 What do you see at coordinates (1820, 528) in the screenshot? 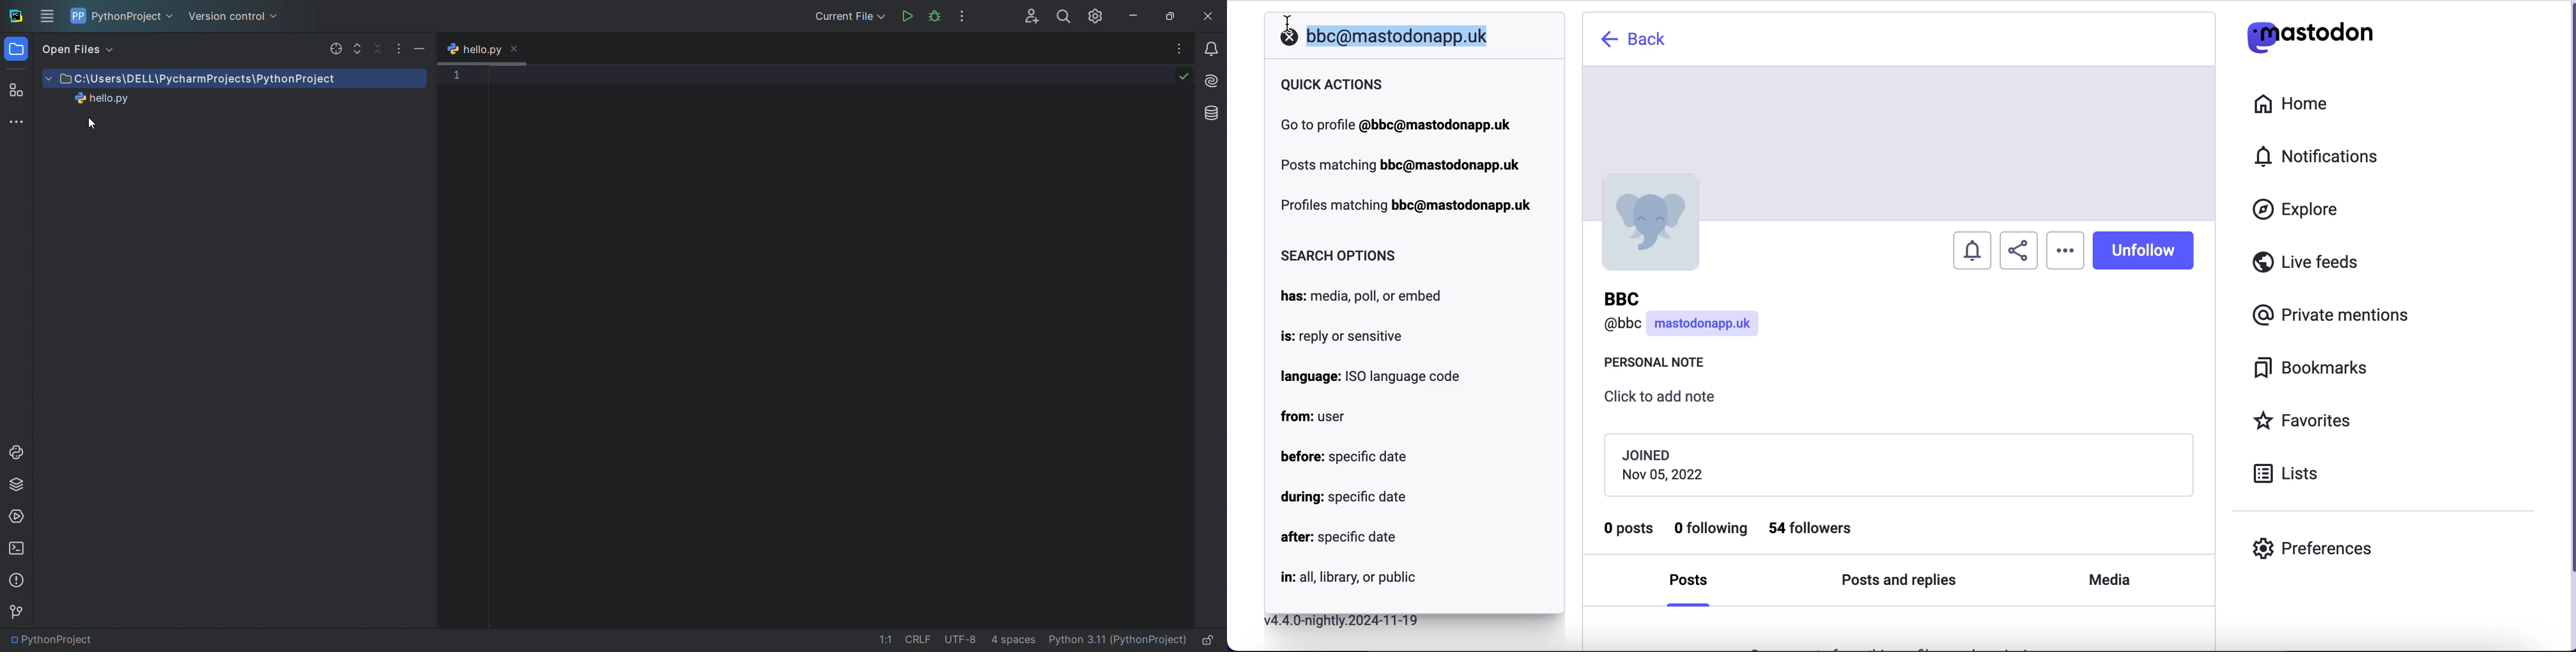
I see `54 followers` at bounding box center [1820, 528].